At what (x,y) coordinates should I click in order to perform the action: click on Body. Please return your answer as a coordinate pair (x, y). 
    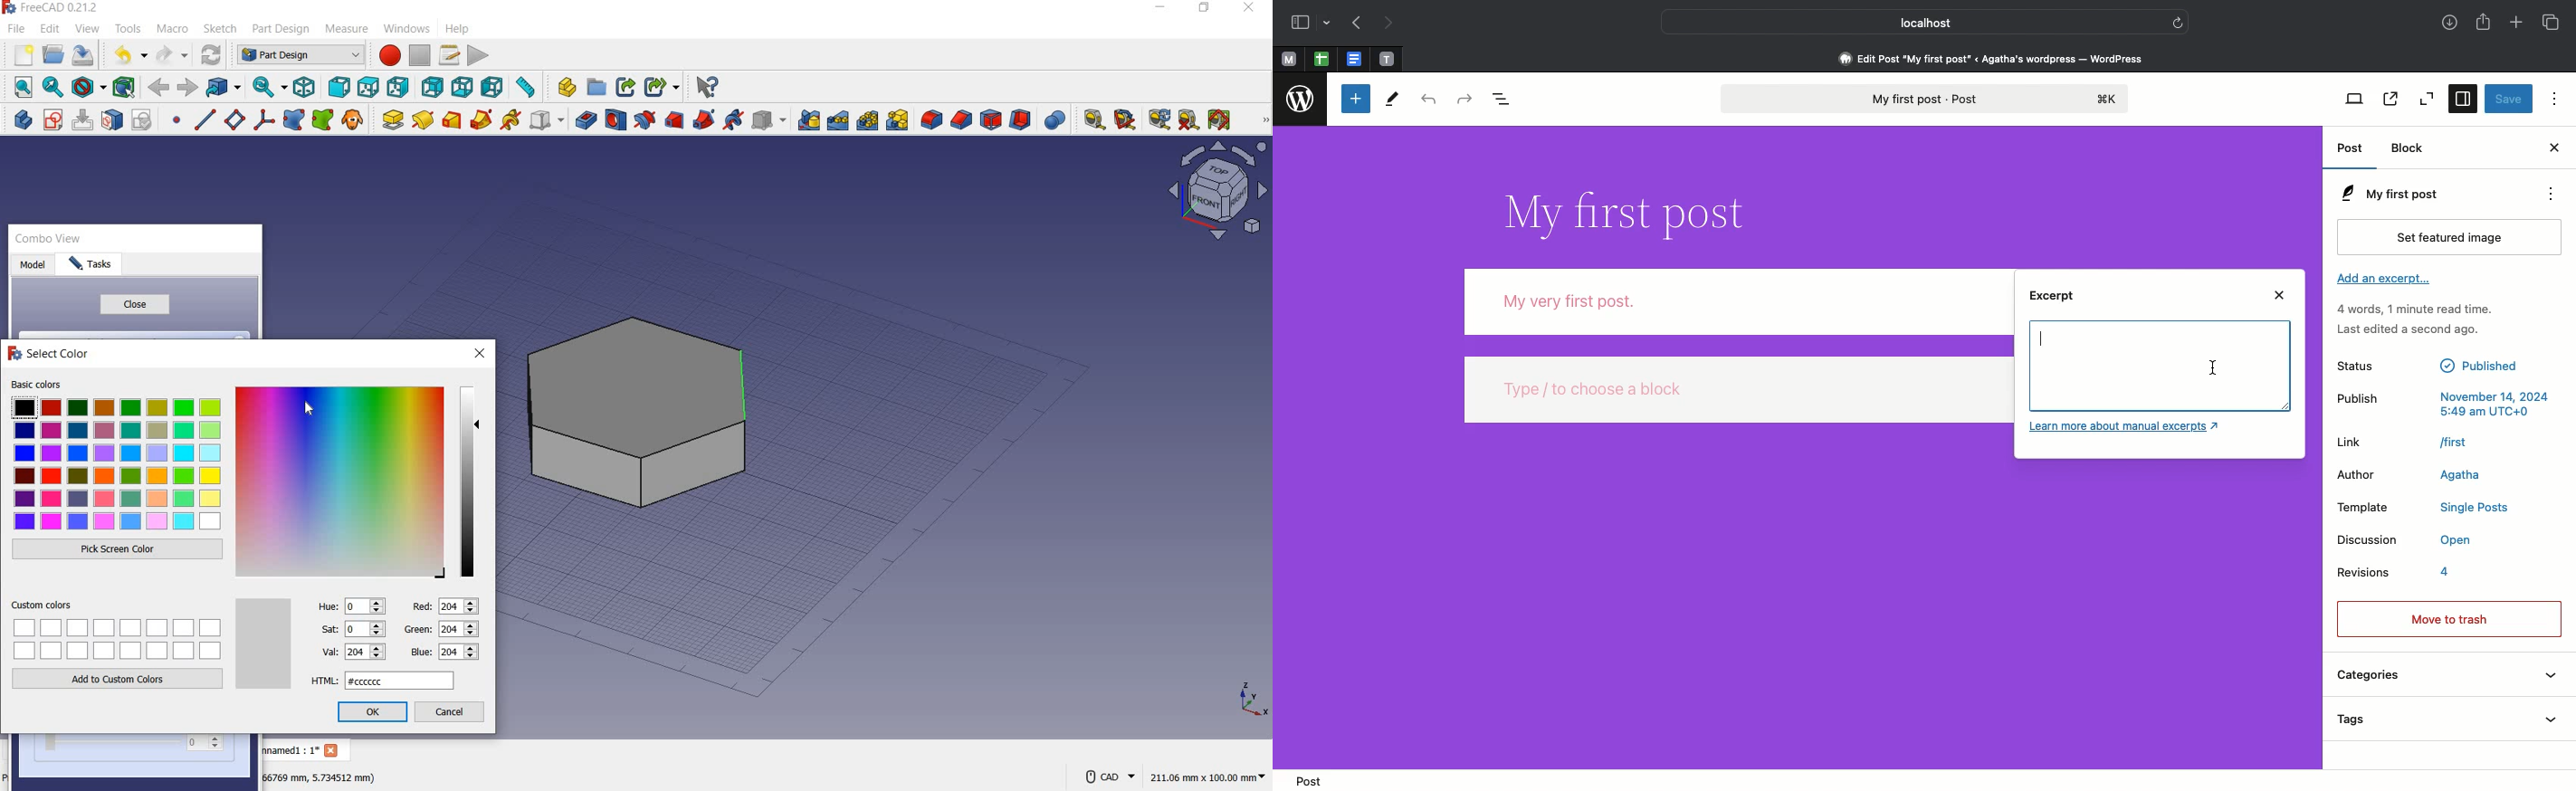
    Looking at the image, I should click on (1736, 300).